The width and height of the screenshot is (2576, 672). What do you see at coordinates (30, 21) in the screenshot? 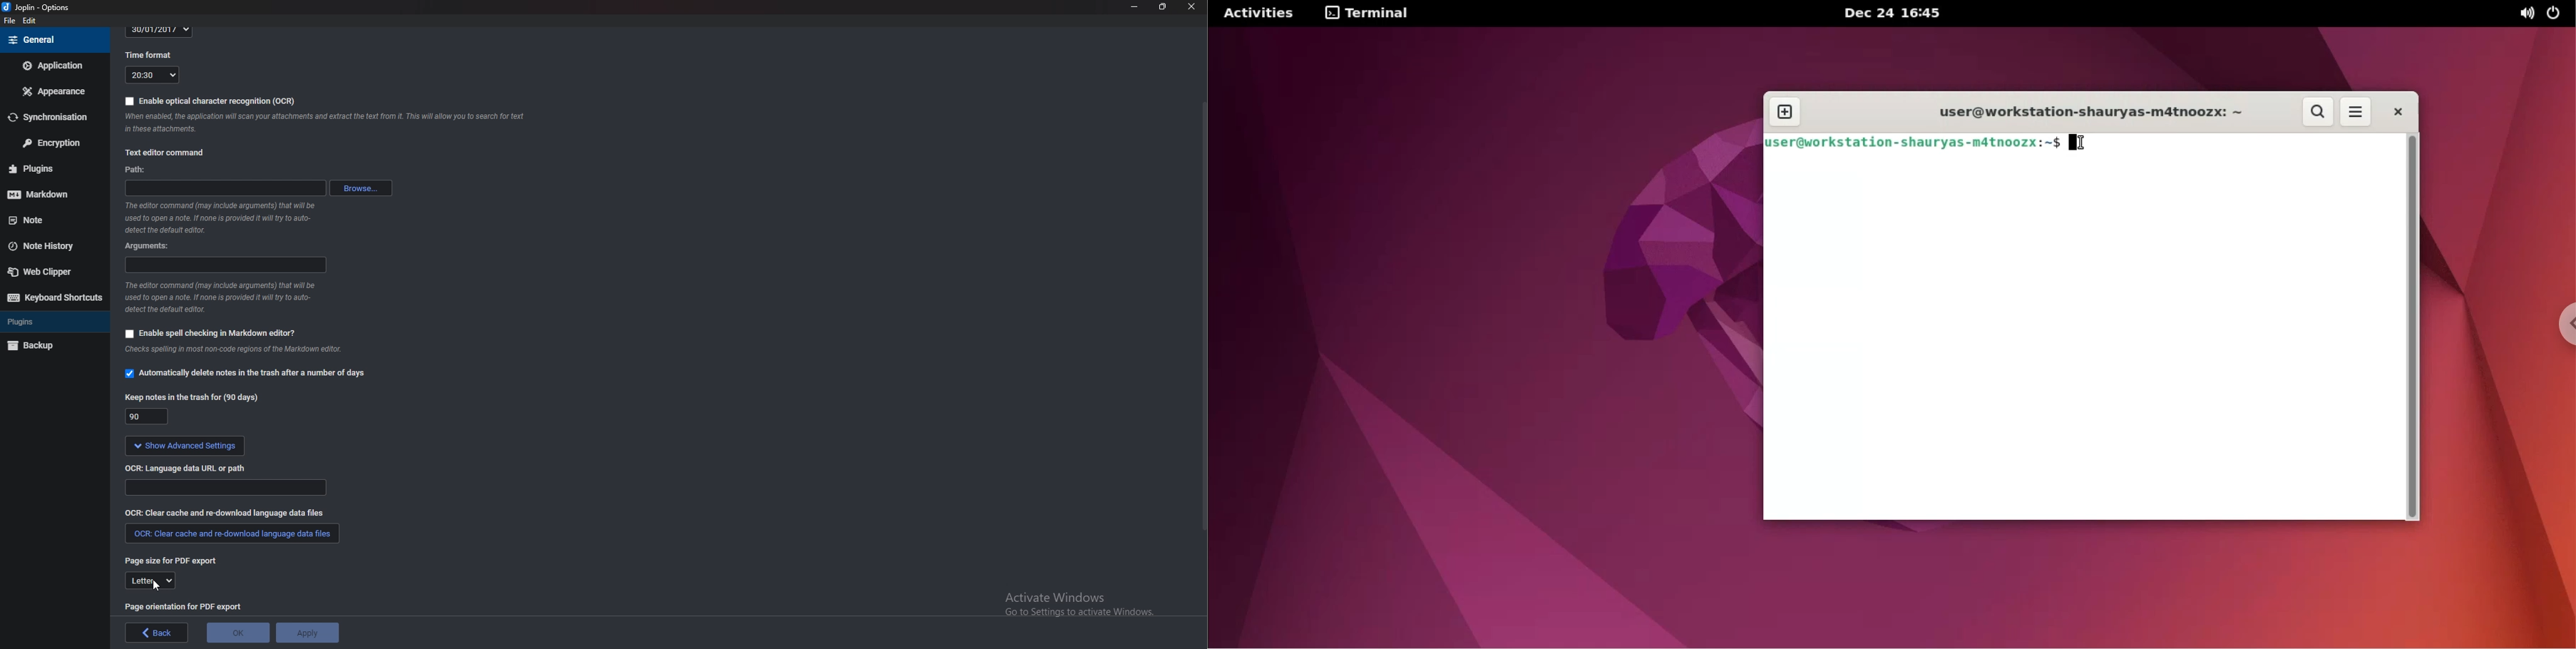
I see `edit` at bounding box center [30, 21].